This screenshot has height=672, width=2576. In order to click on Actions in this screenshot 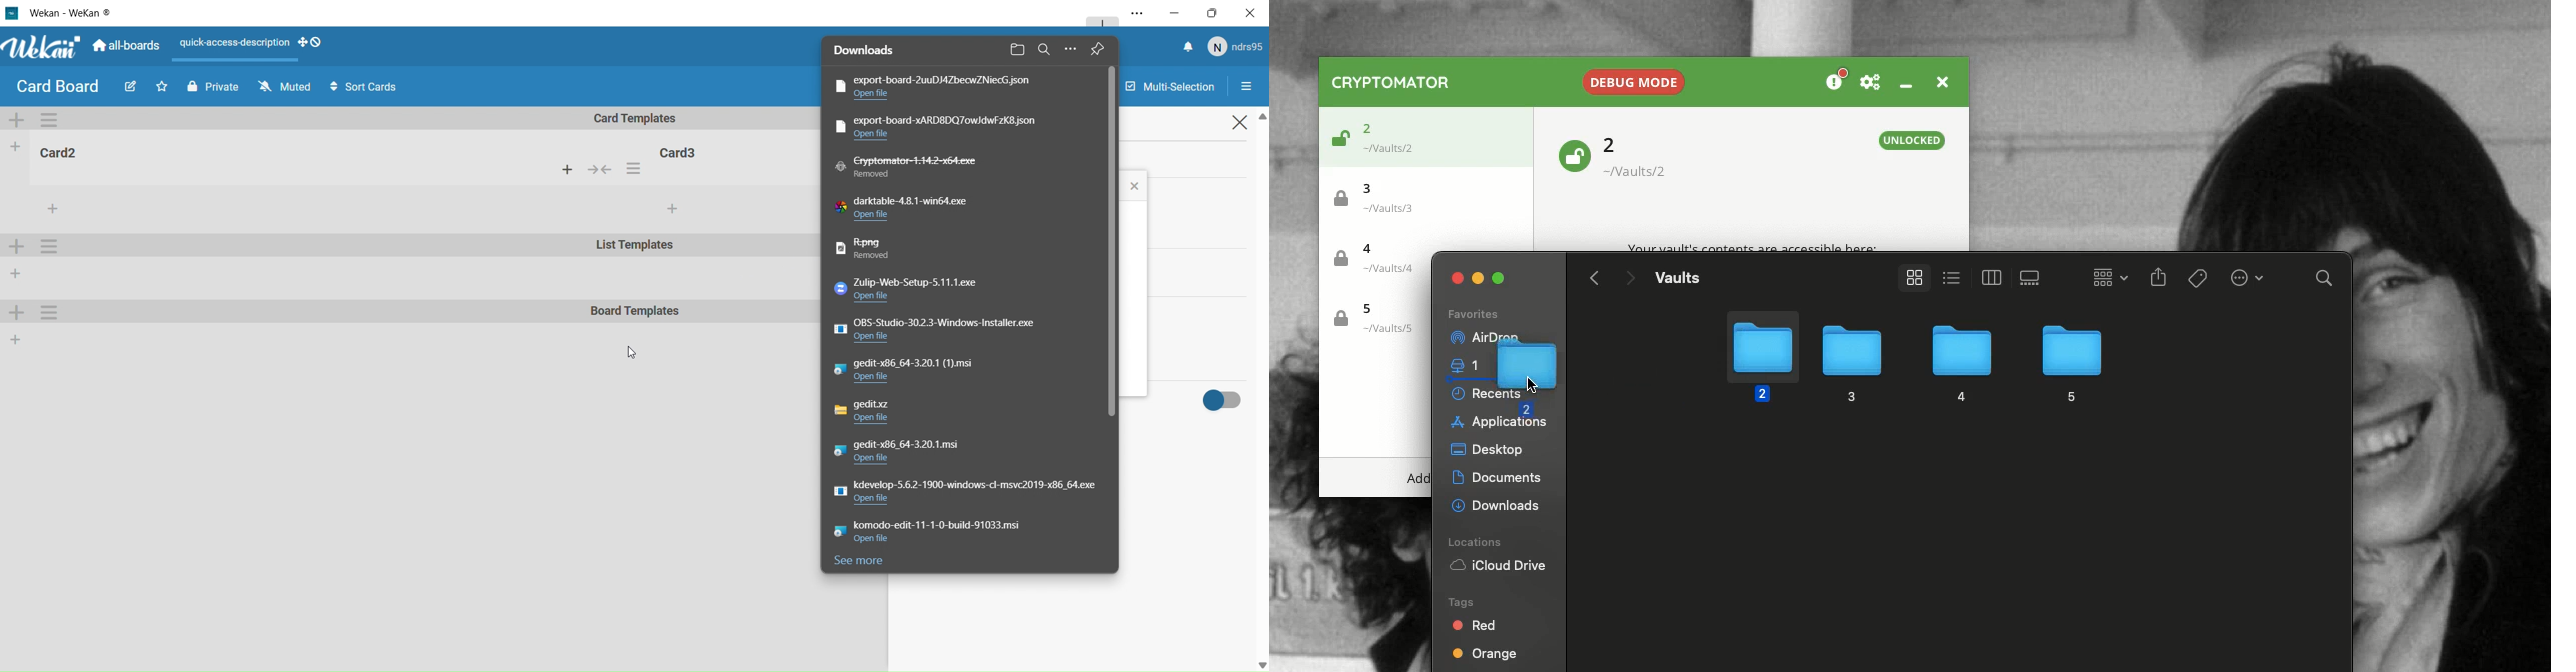, I will do `click(608, 171)`.